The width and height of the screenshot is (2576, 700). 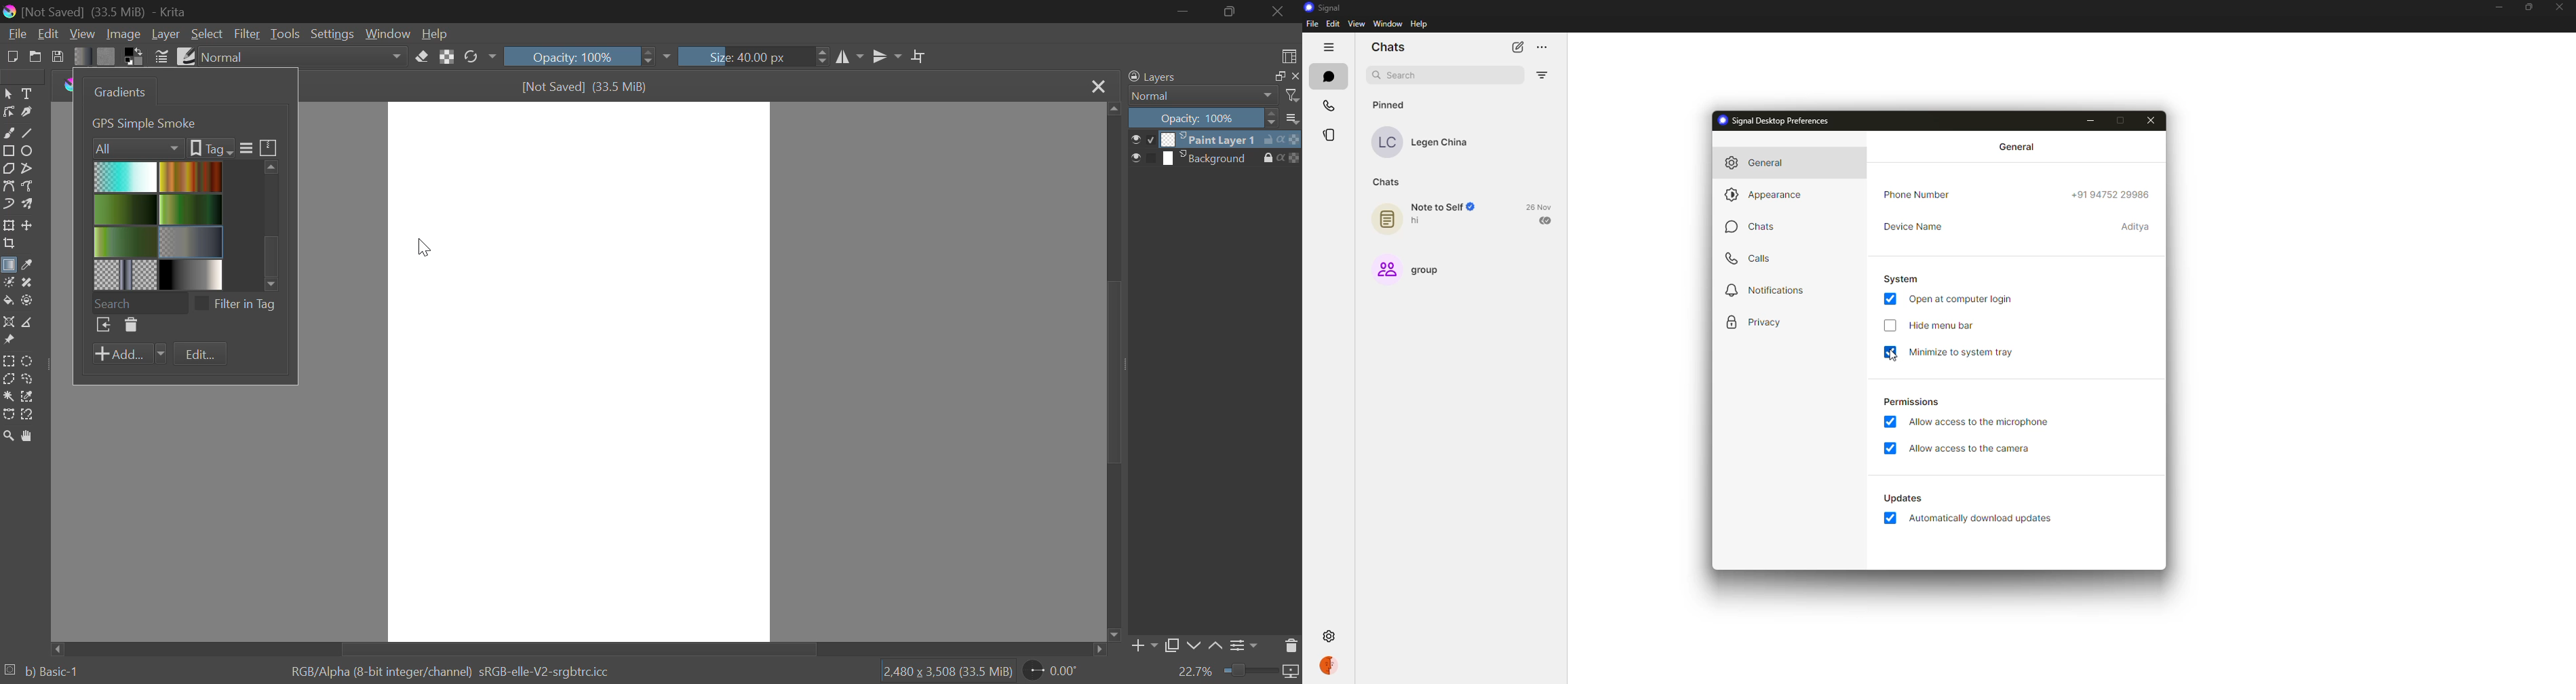 I want to click on Similar Color Selection, so click(x=28, y=397).